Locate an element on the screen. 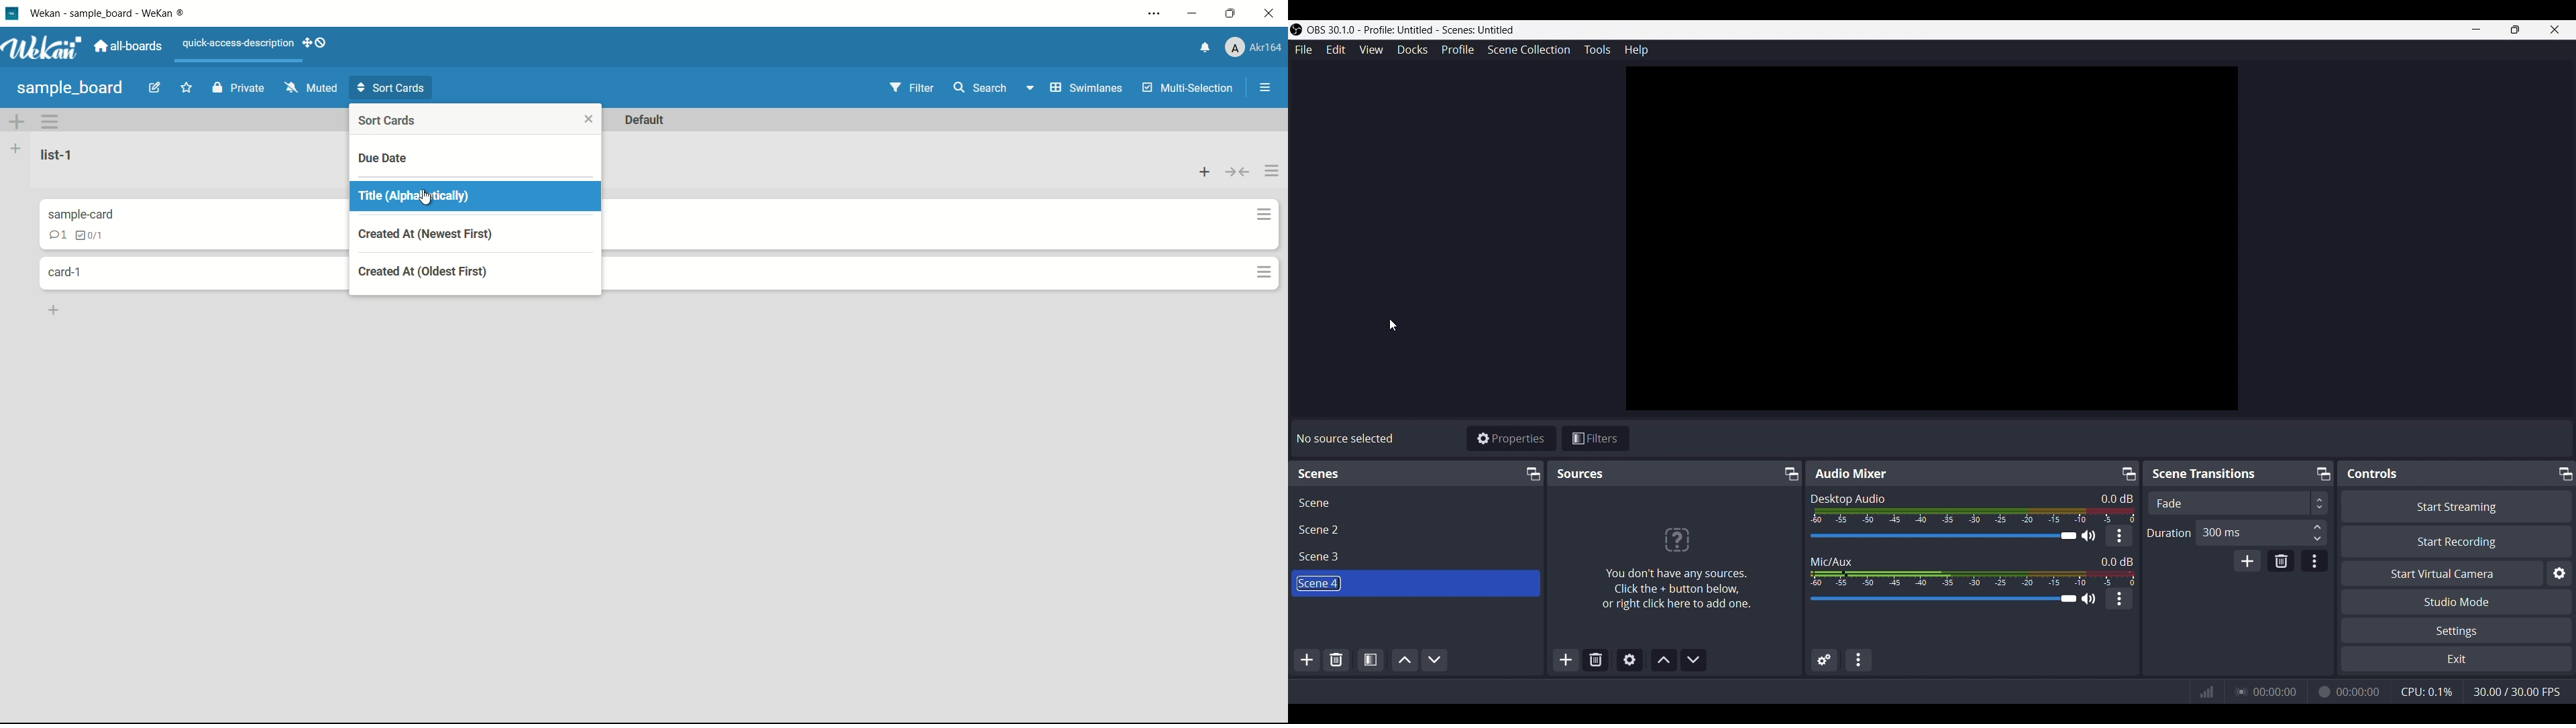 The image size is (2576, 728). Move source(s) down is located at coordinates (1693, 658).